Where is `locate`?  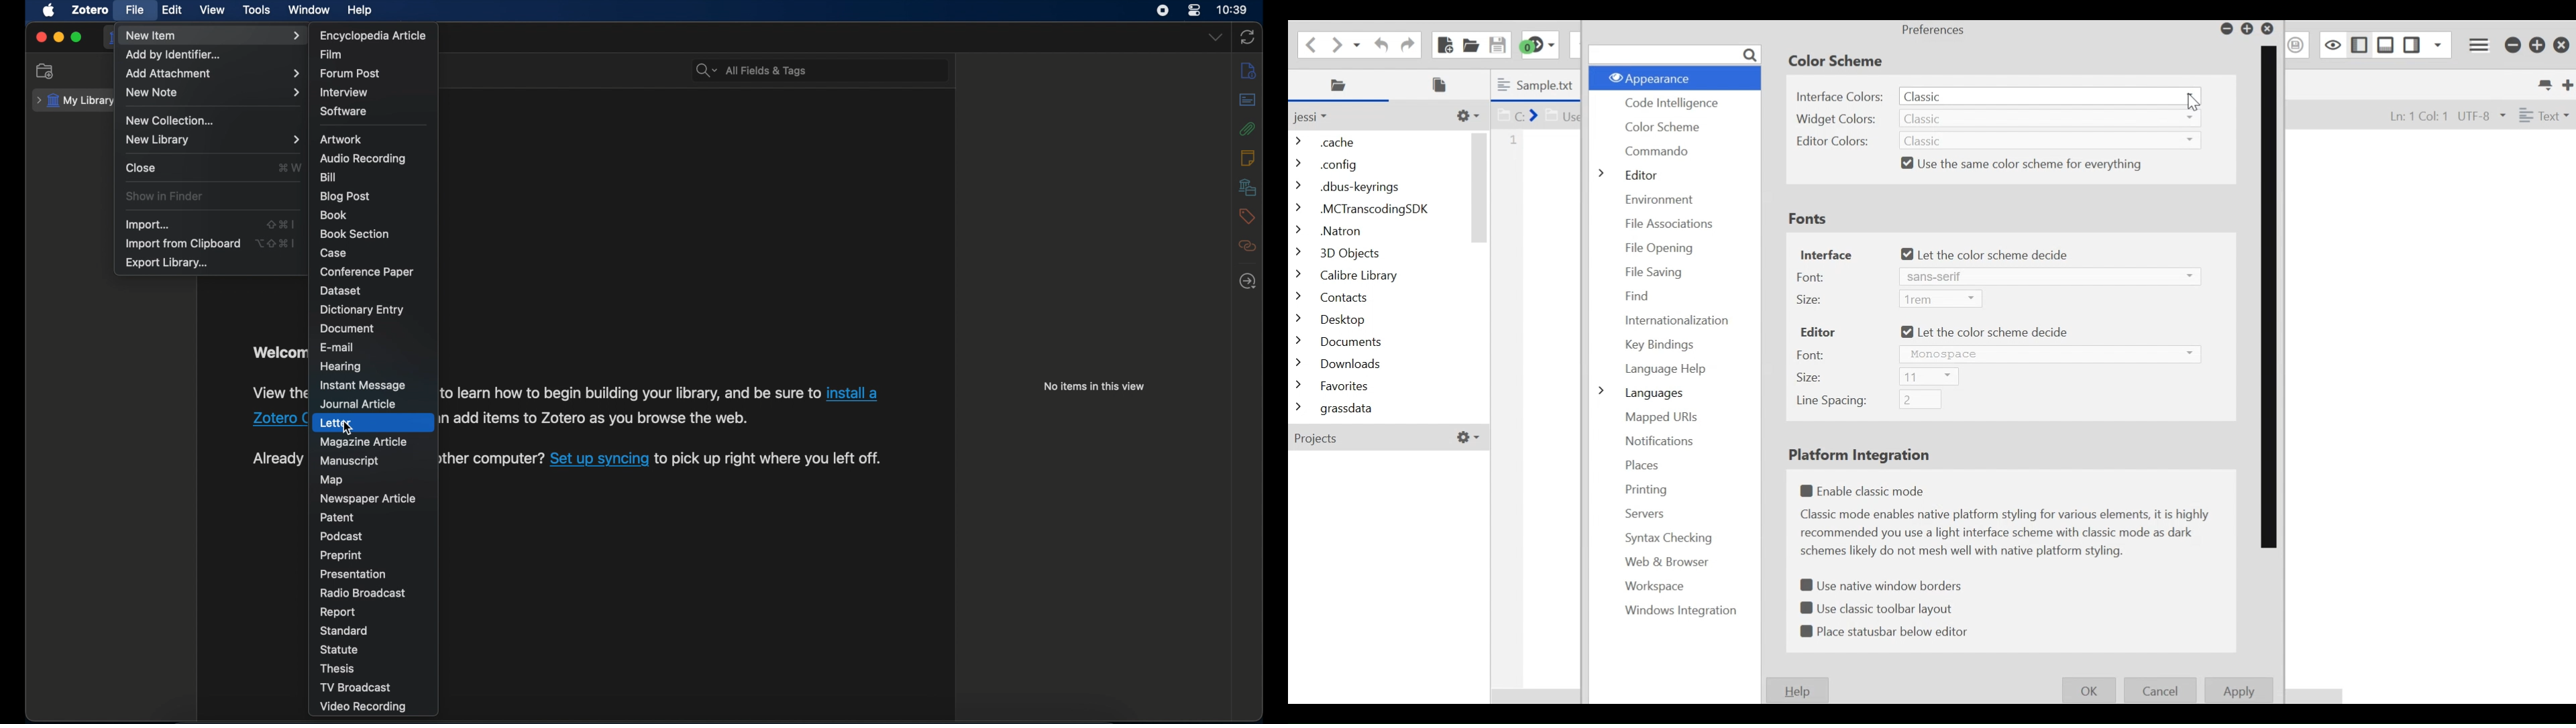
locate is located at coordinates (1248, 282).